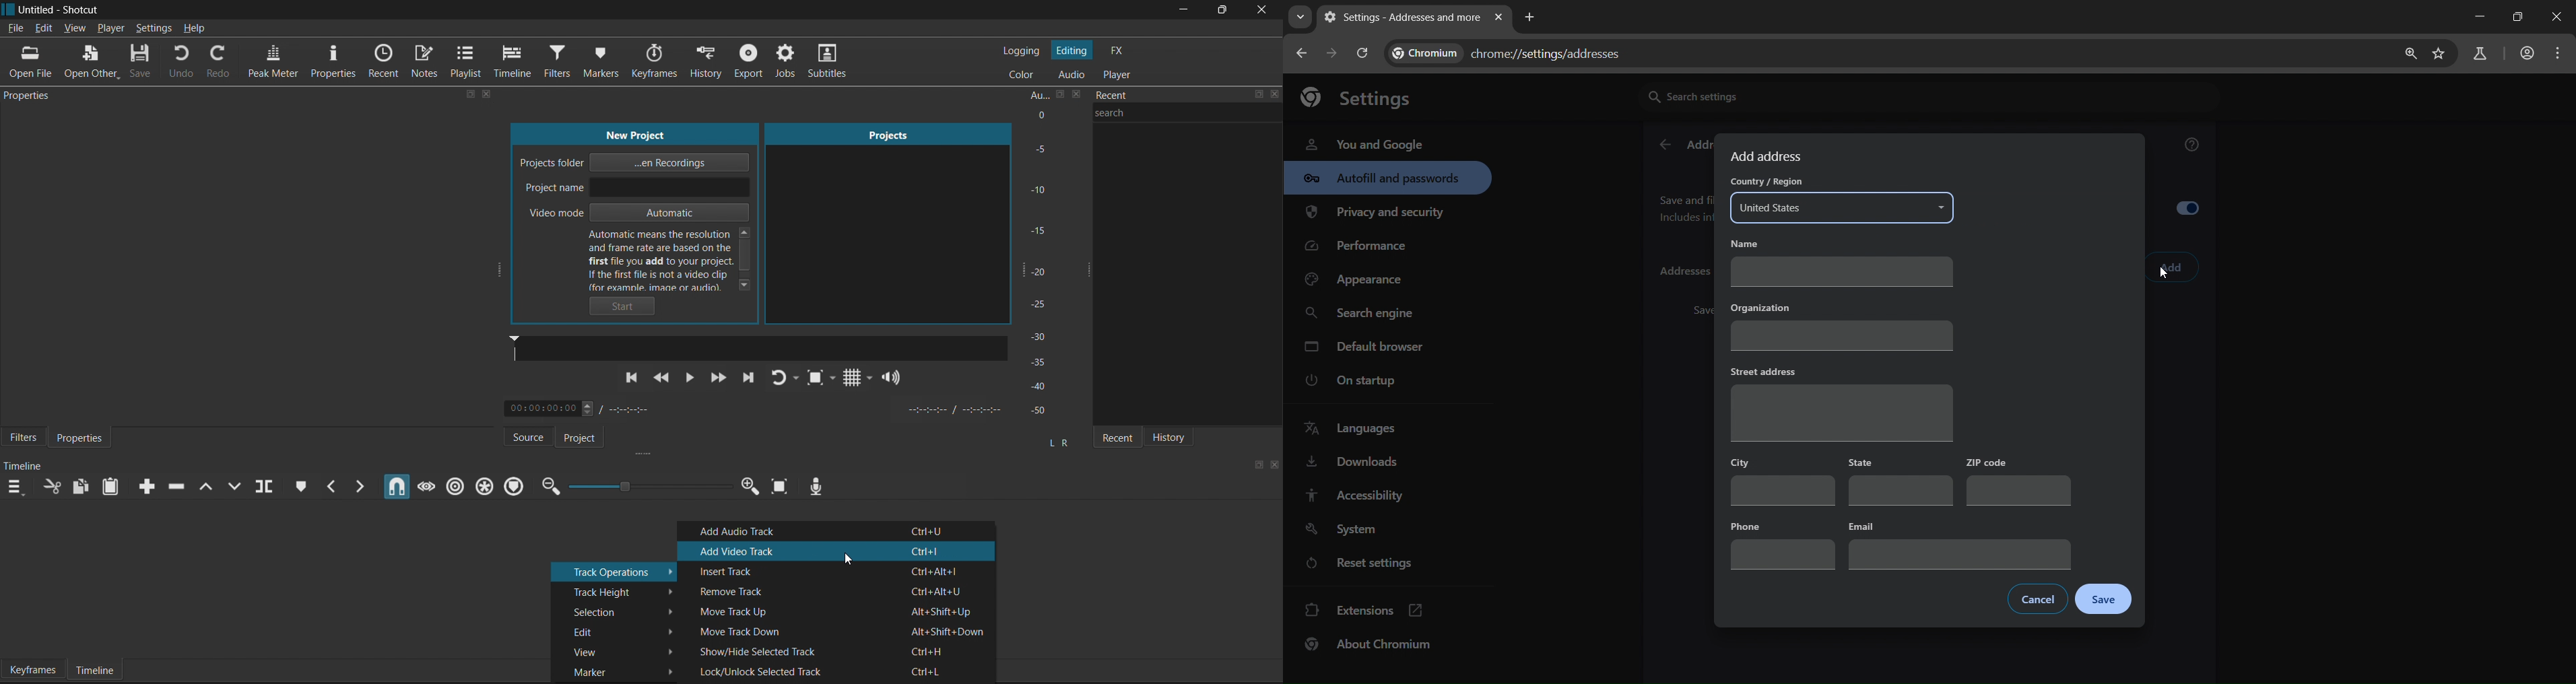  I want to click on Marker, so click(614, 671).